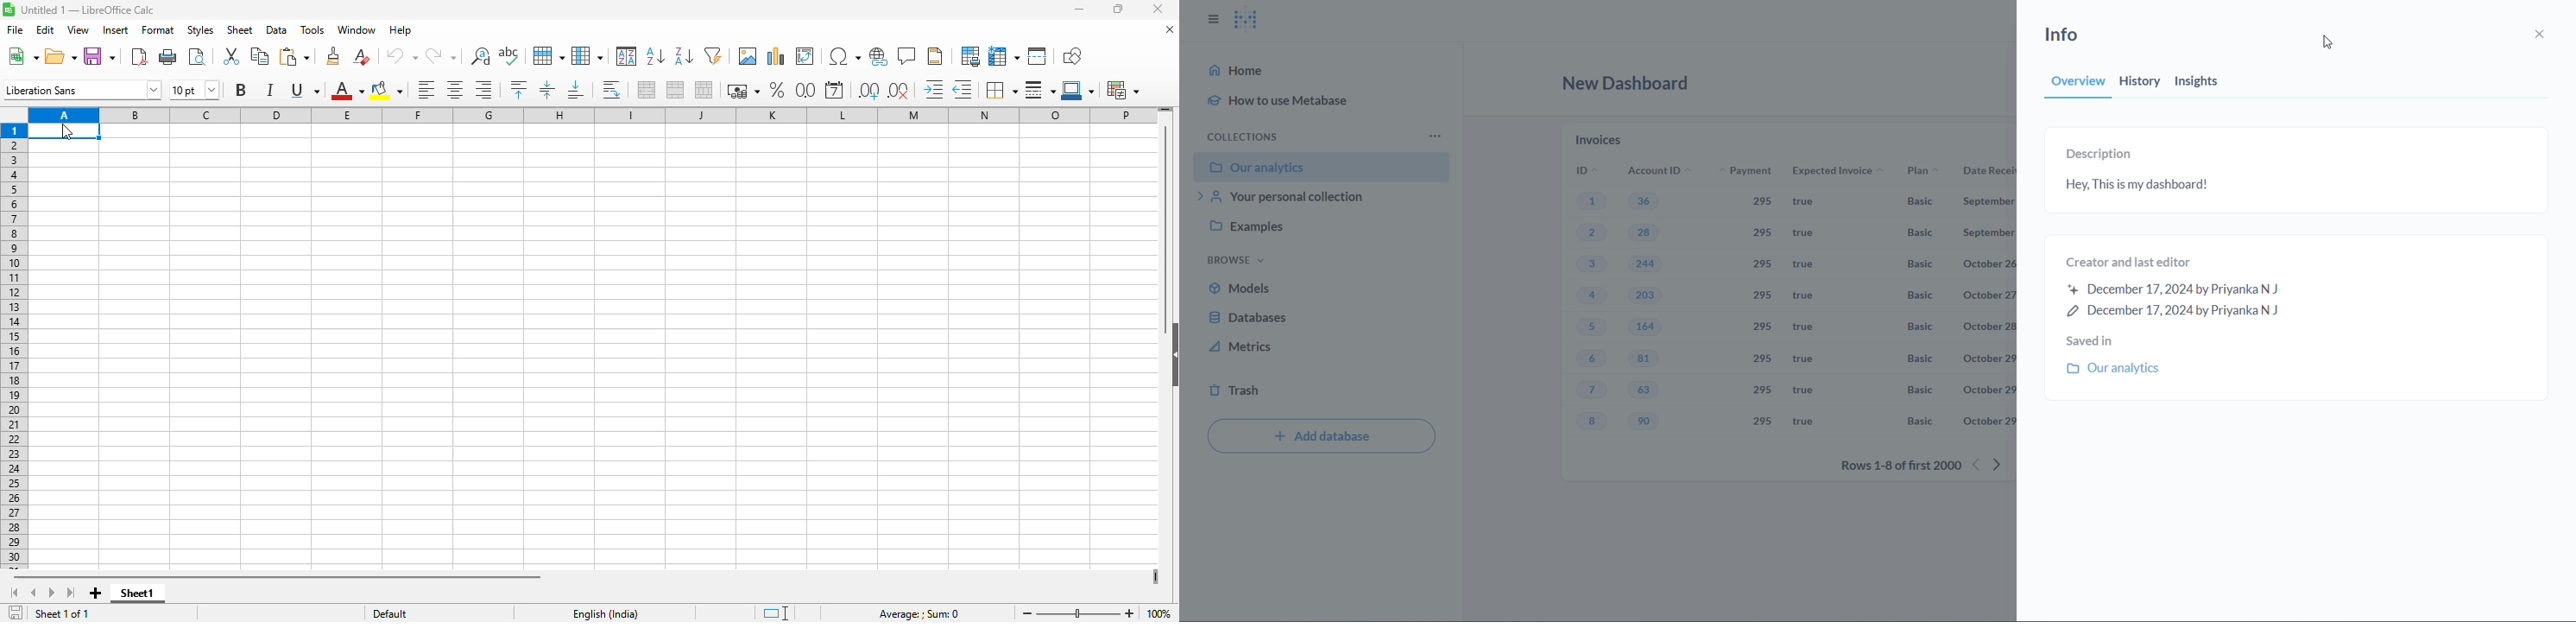 This screenshot has height=644, width=2576. I want to click on insert hyperlink, so click(880, 56).